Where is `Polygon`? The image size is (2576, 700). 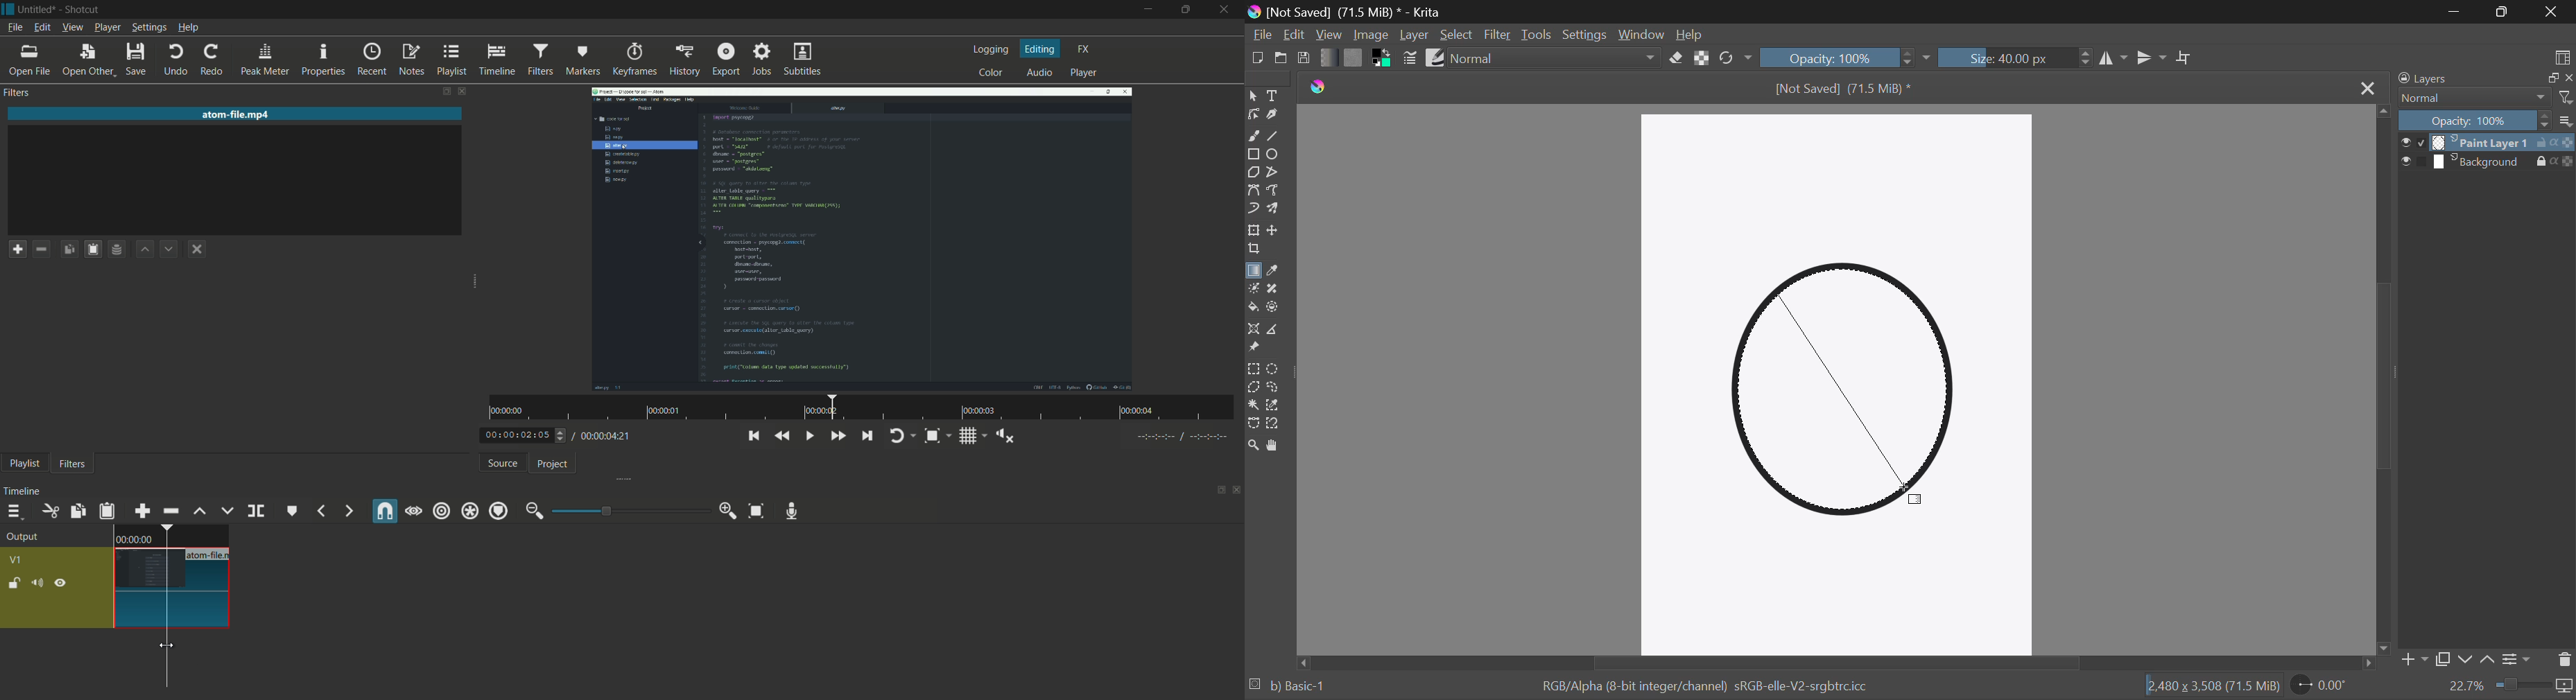 Polygon is located at coordinates (1254, 173).